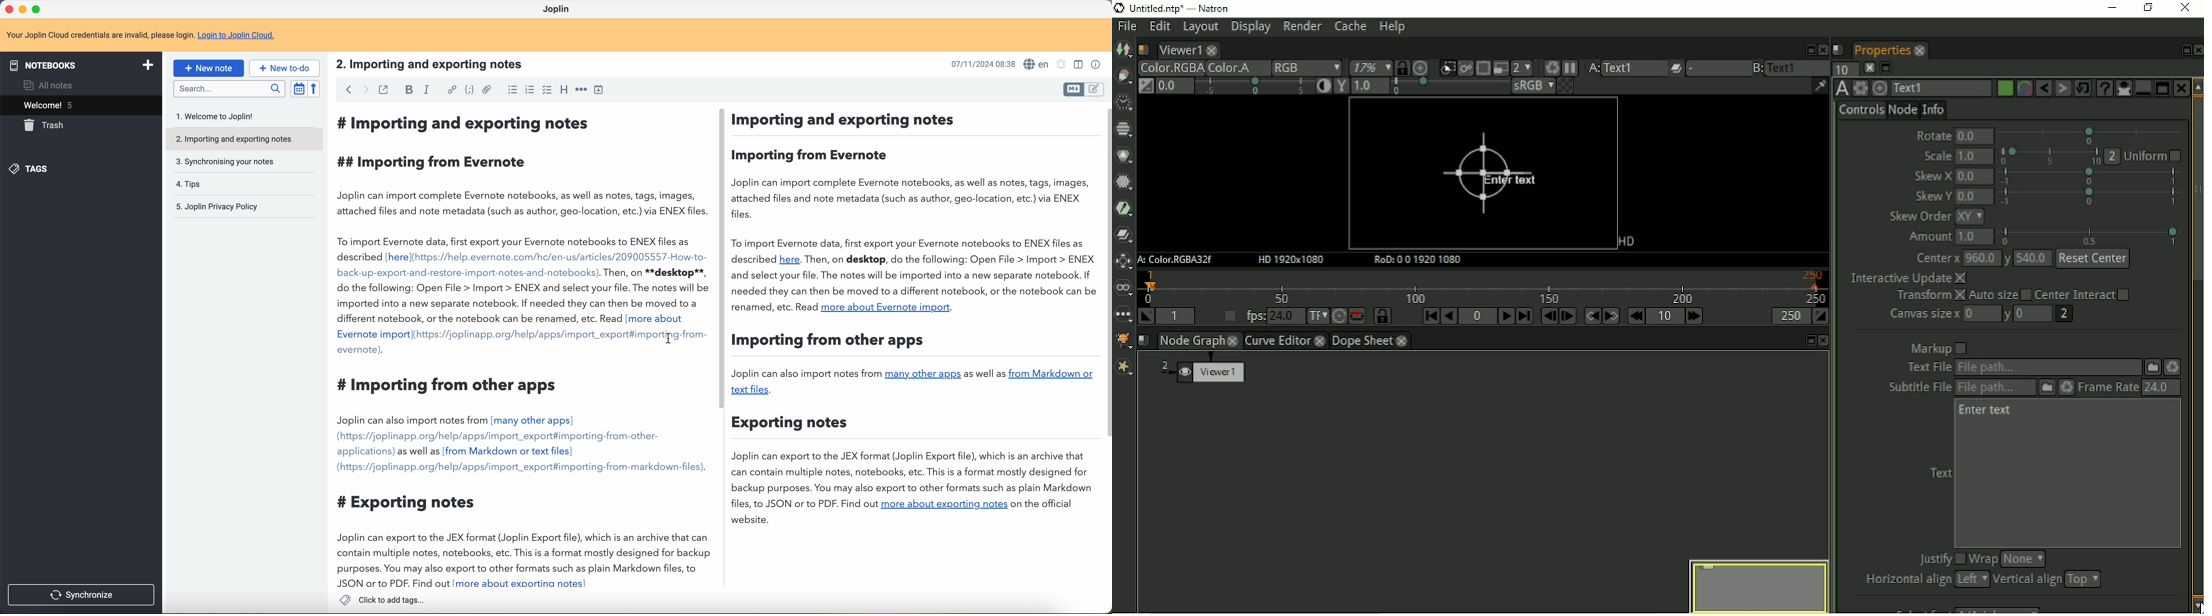  What do you see at coordinates (46, 85) in the screenshot?
I see `all notes` at bounding box center [46, 85].